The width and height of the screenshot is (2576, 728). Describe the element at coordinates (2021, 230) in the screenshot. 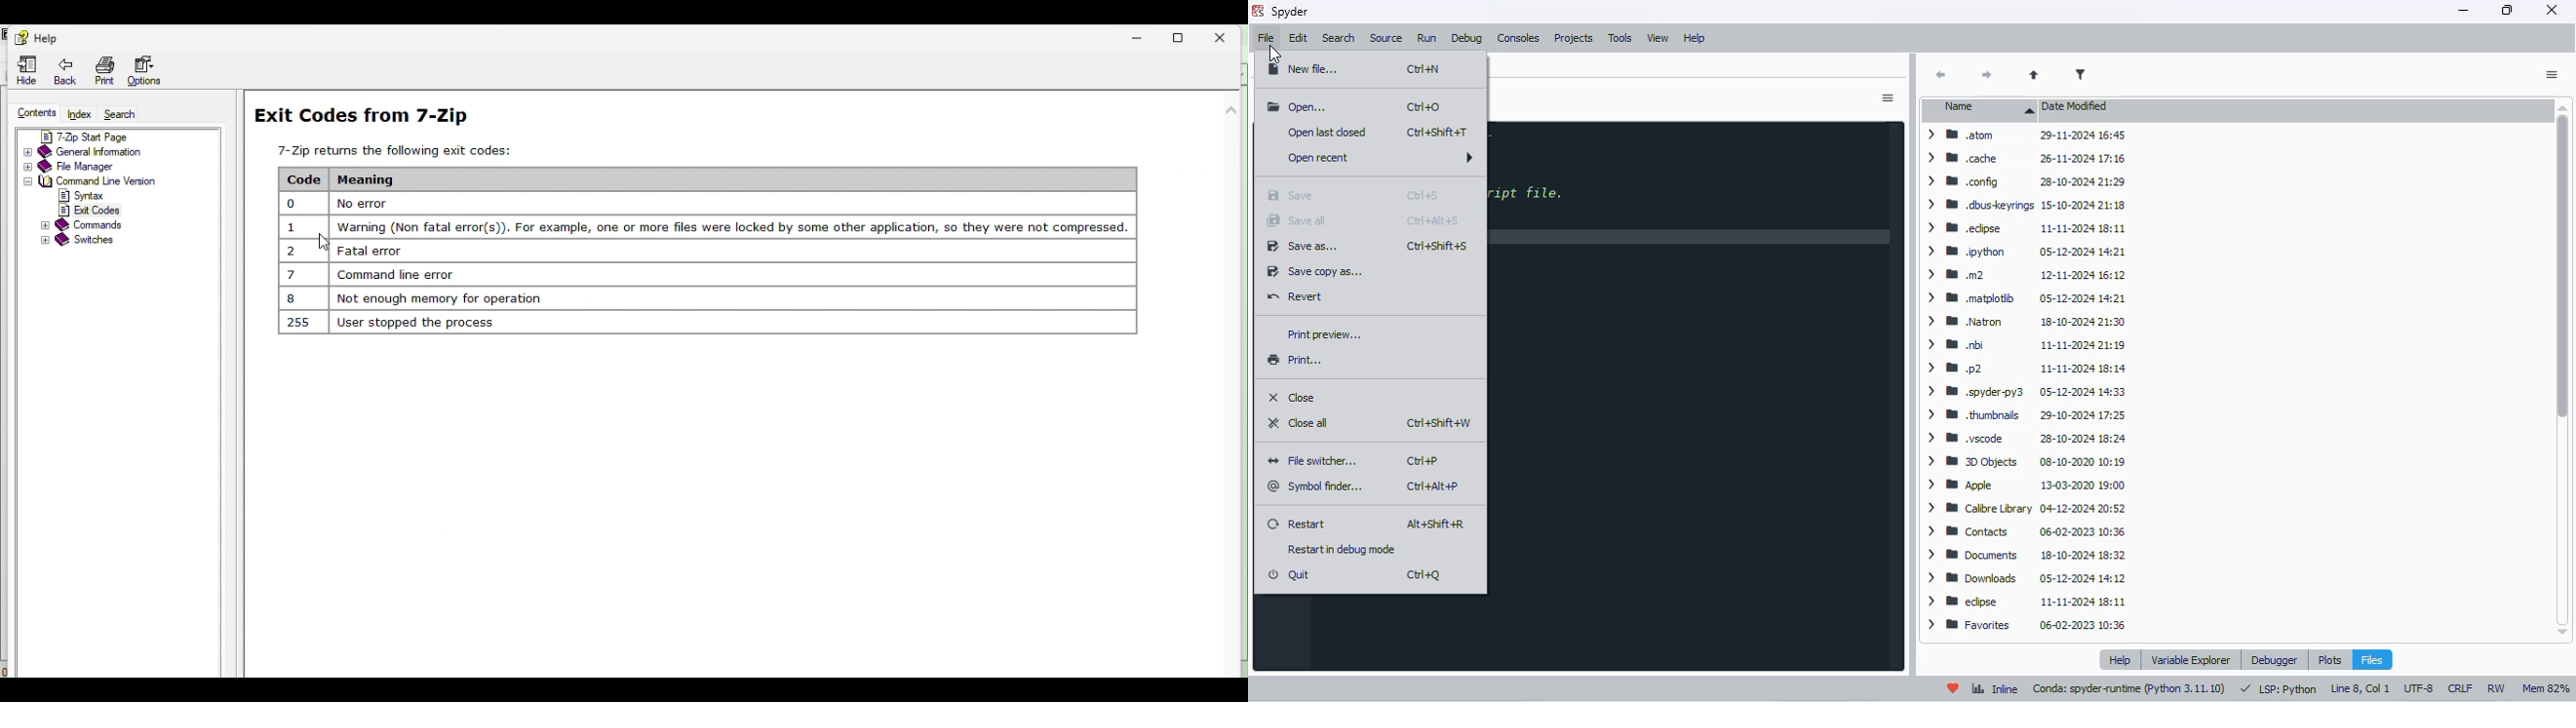

I see `> BW edipse 11-11-2024 18:11` at that location.